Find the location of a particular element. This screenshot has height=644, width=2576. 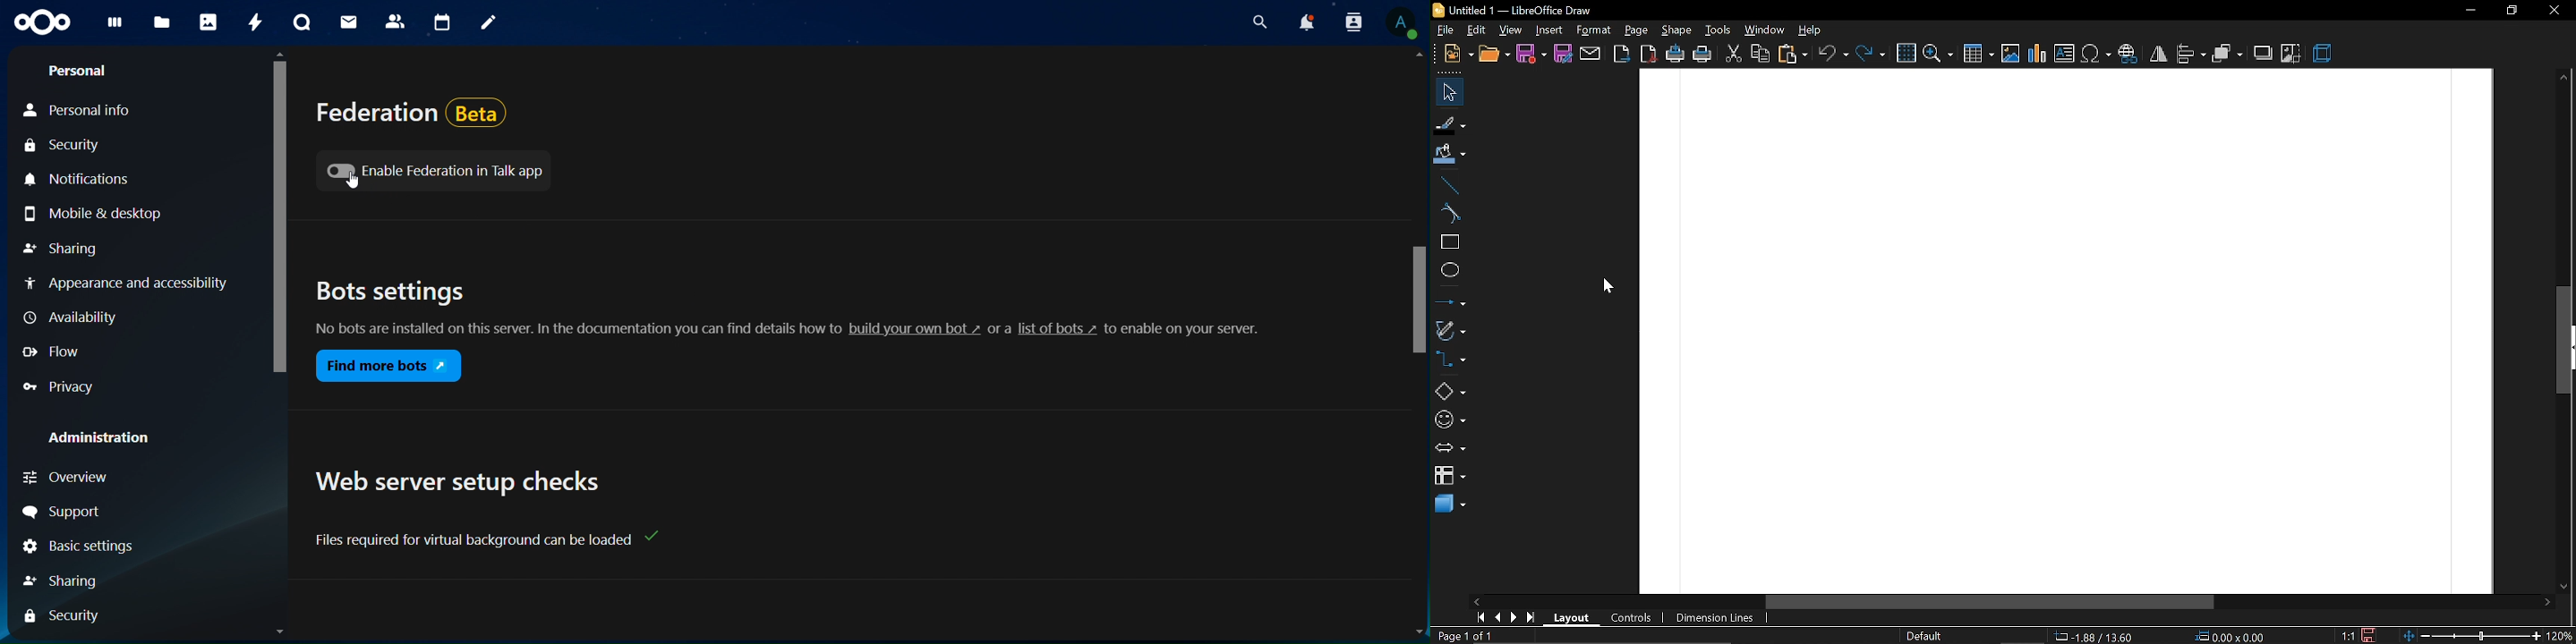

contacts is located at coordinates (395, 21).